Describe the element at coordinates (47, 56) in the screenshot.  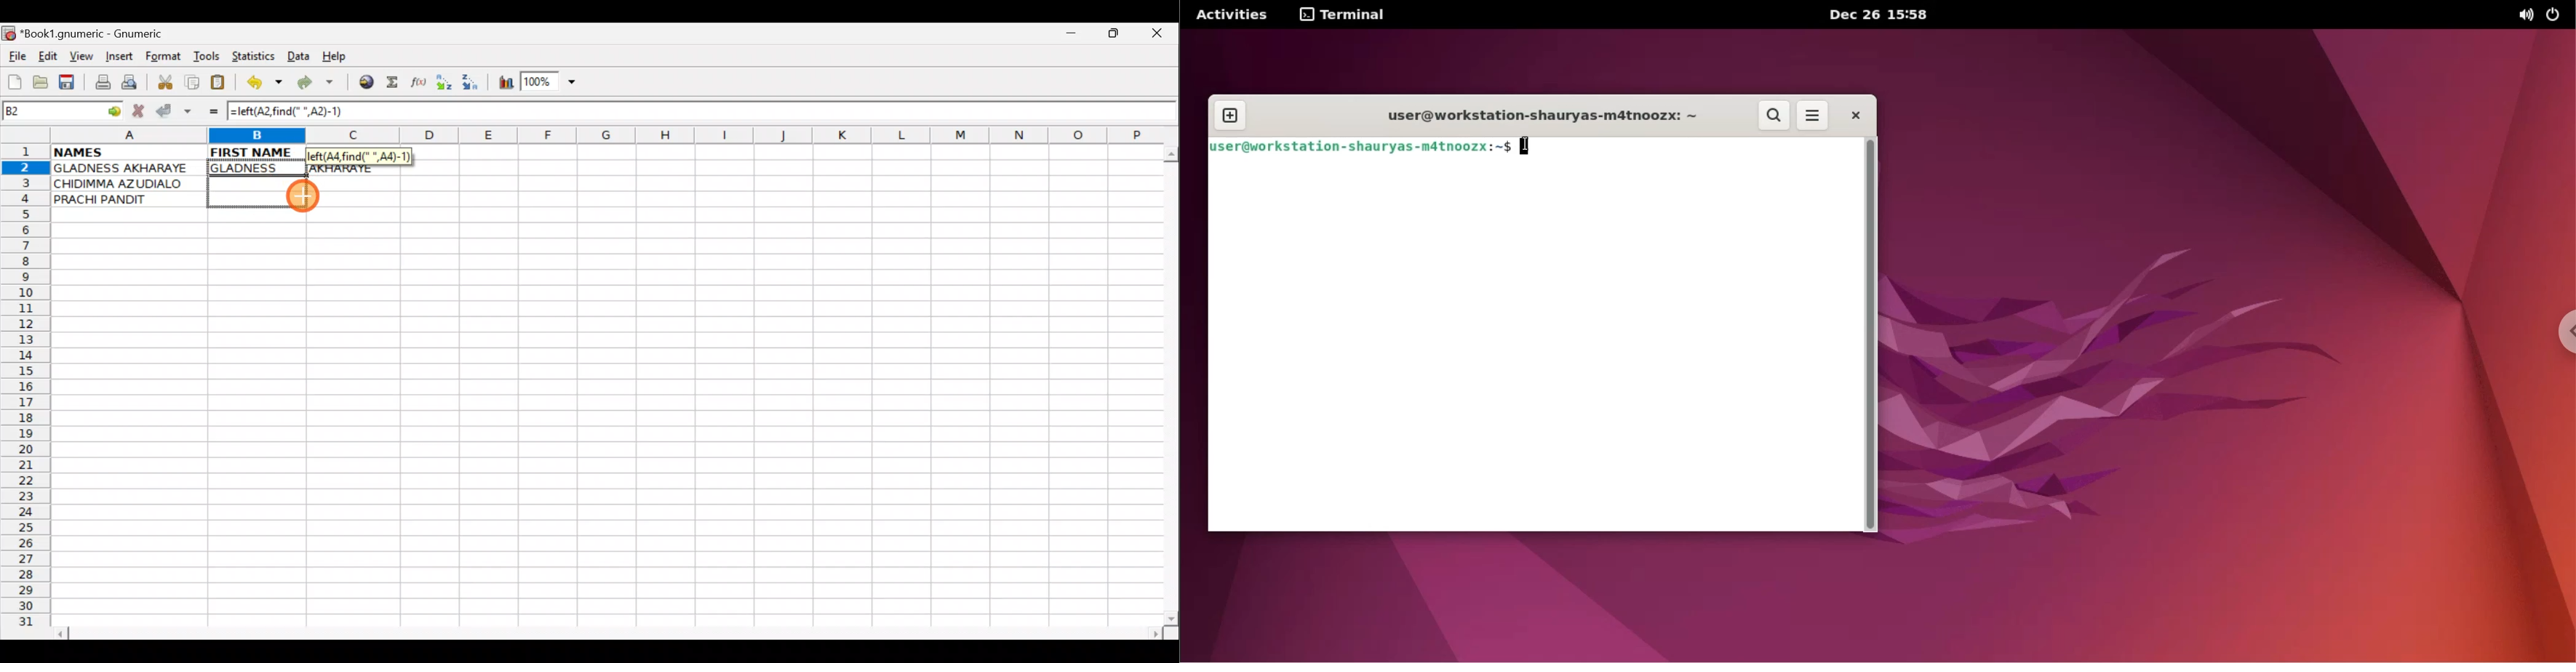
I see `Edit` at that location.